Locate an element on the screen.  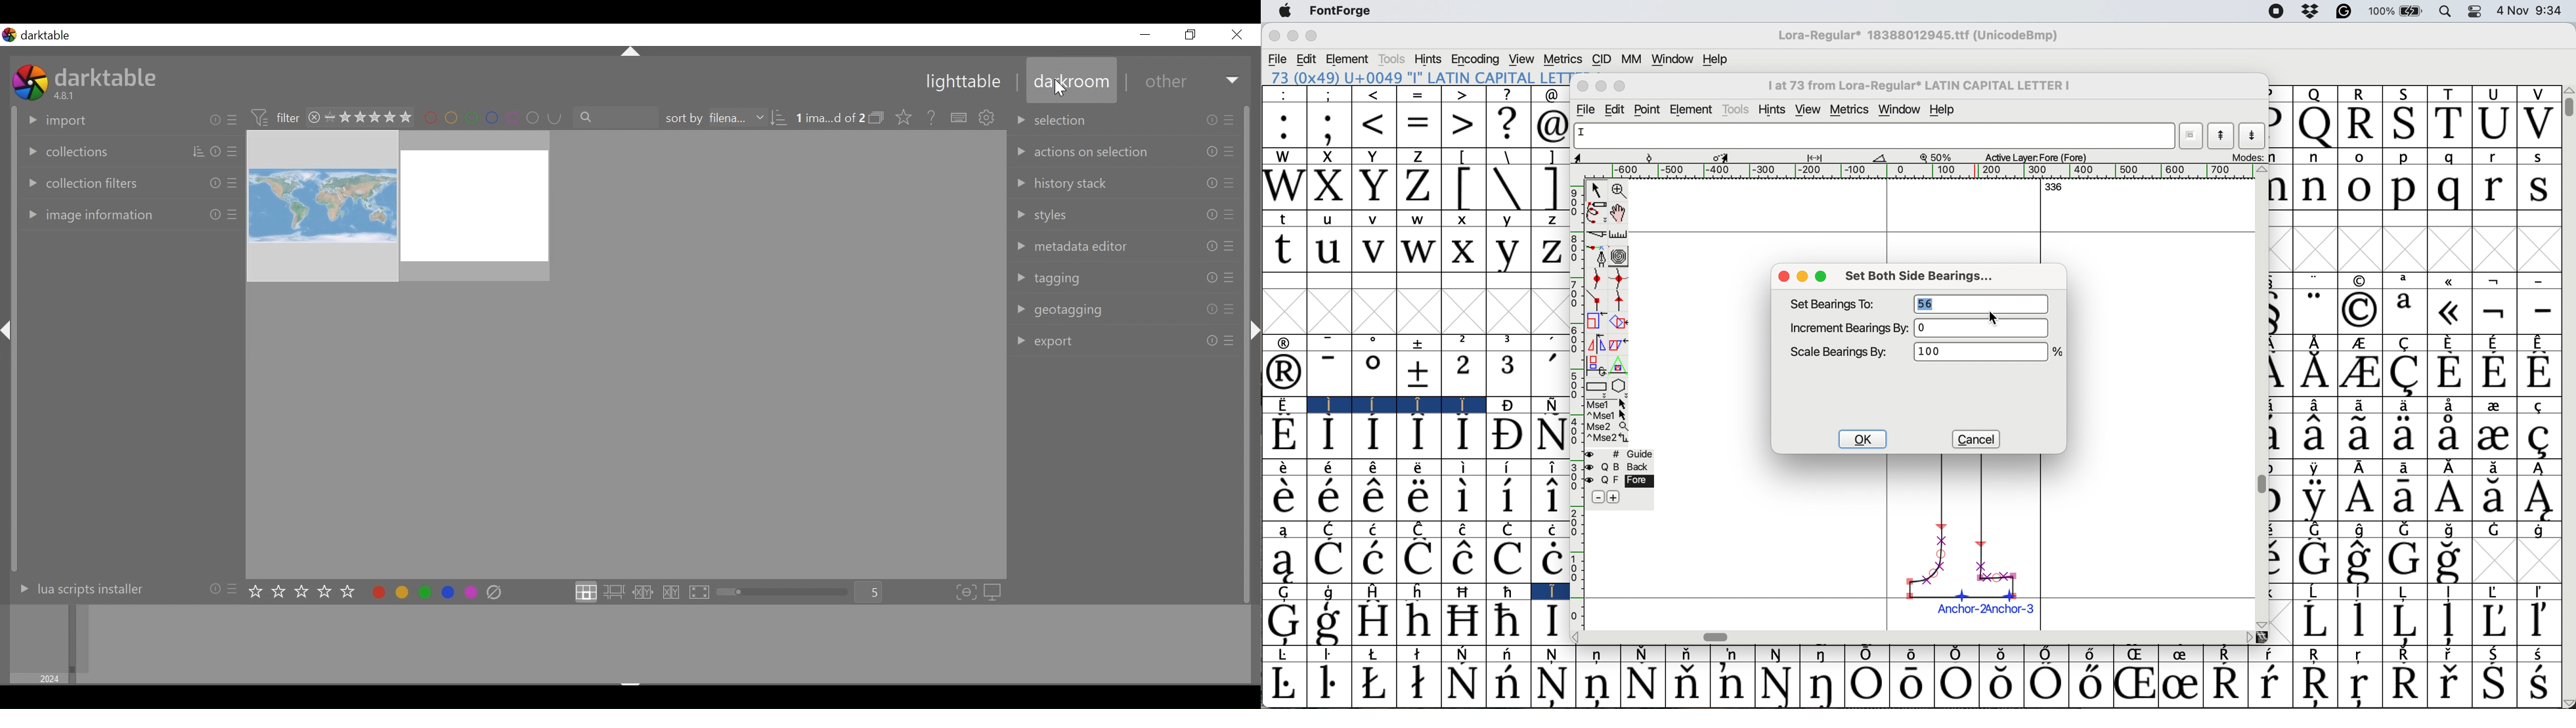
Symbol is located at coordinates (1463, 621).